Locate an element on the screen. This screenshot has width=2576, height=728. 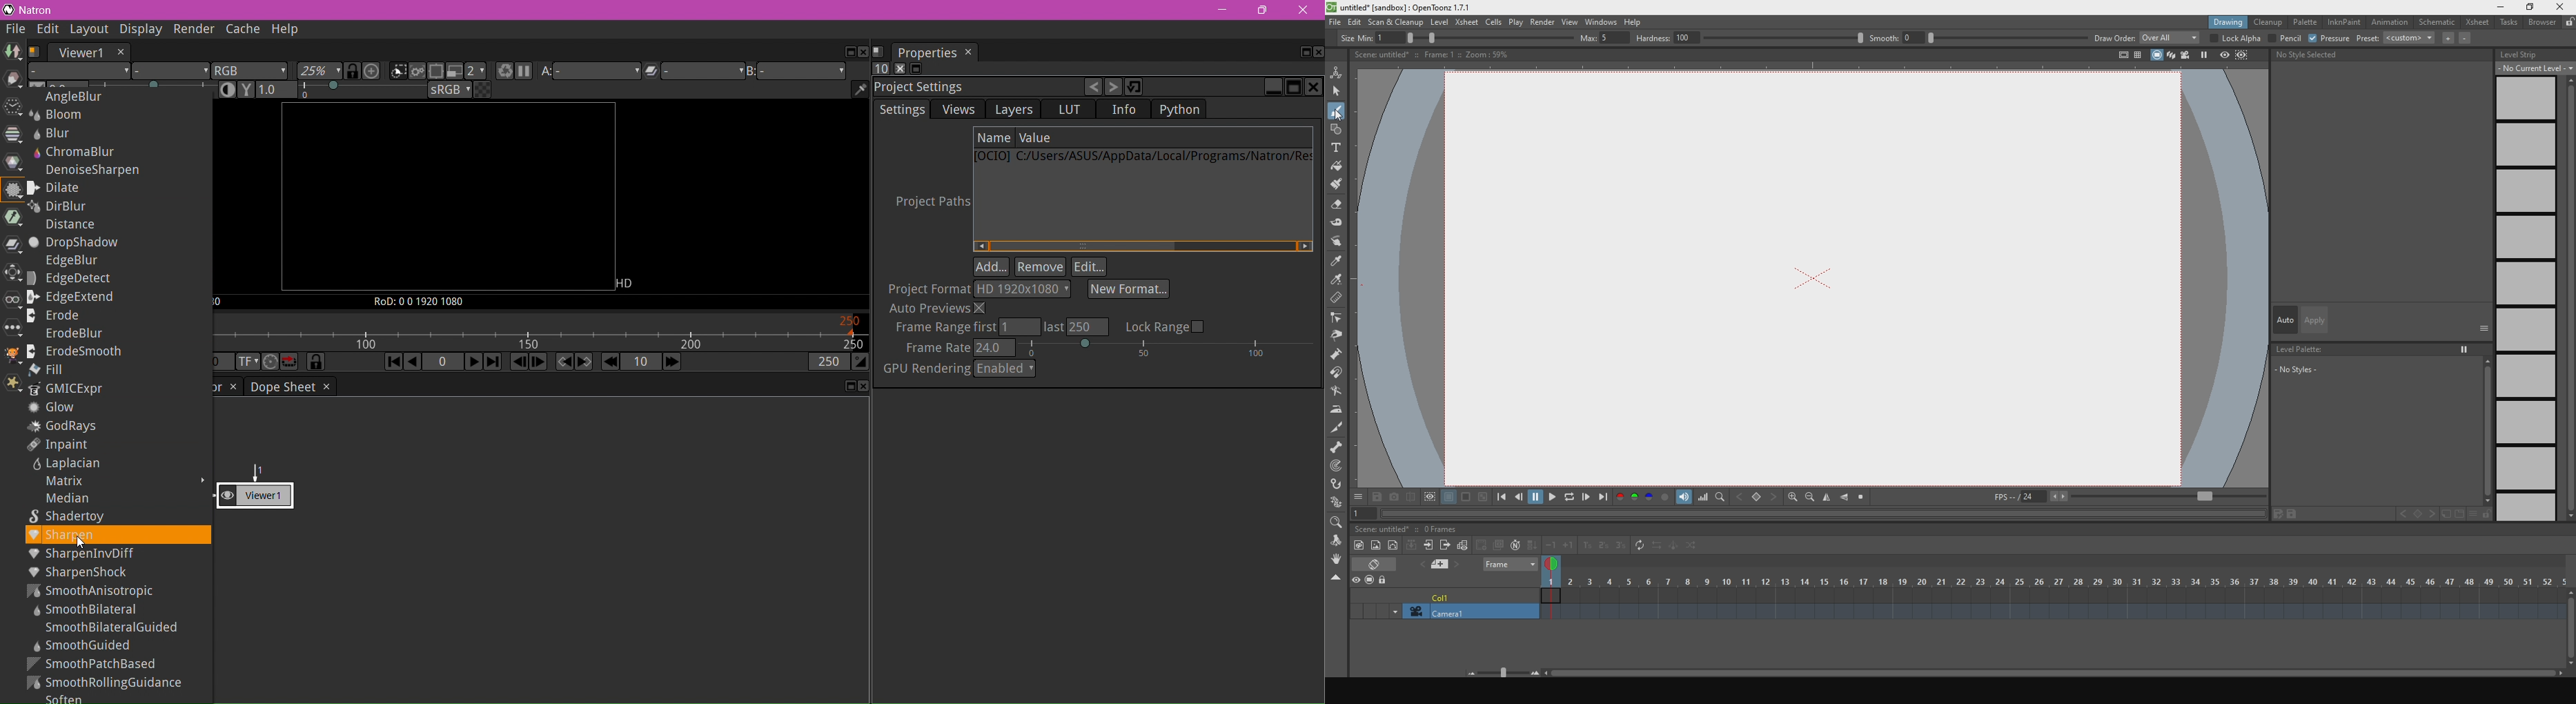
define region is located at coordinates (2250, 56).